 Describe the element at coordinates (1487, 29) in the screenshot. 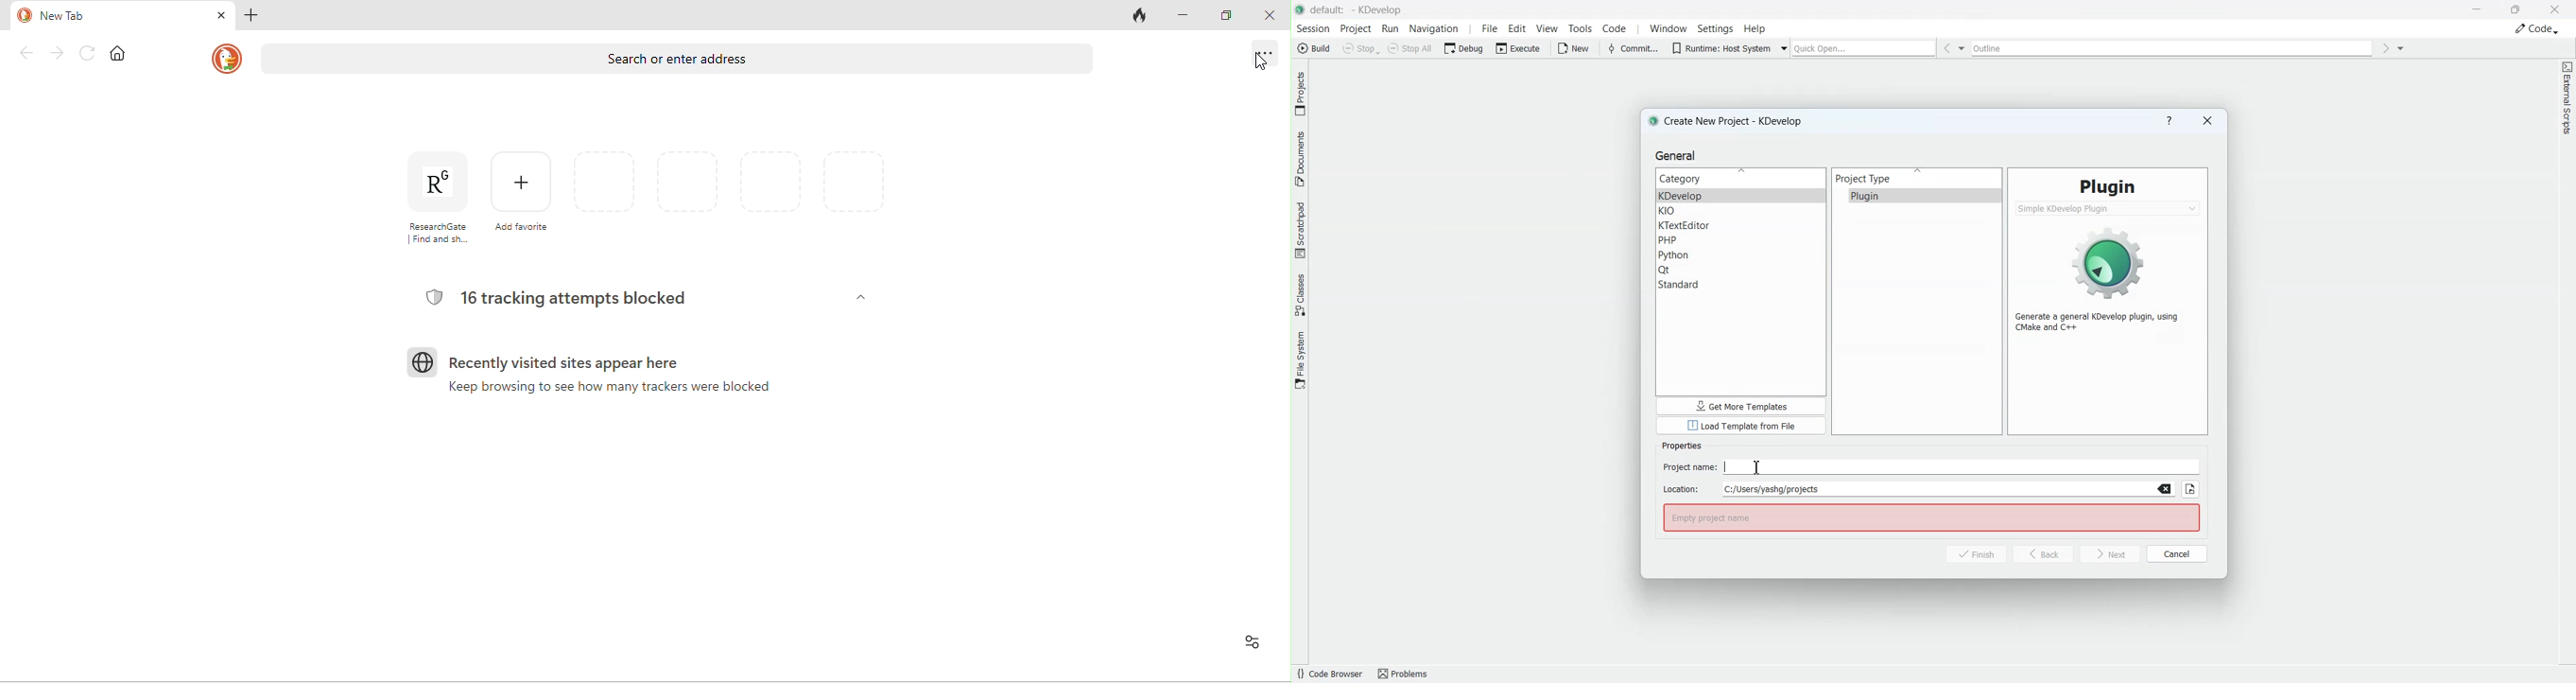

I see `File` at that location.